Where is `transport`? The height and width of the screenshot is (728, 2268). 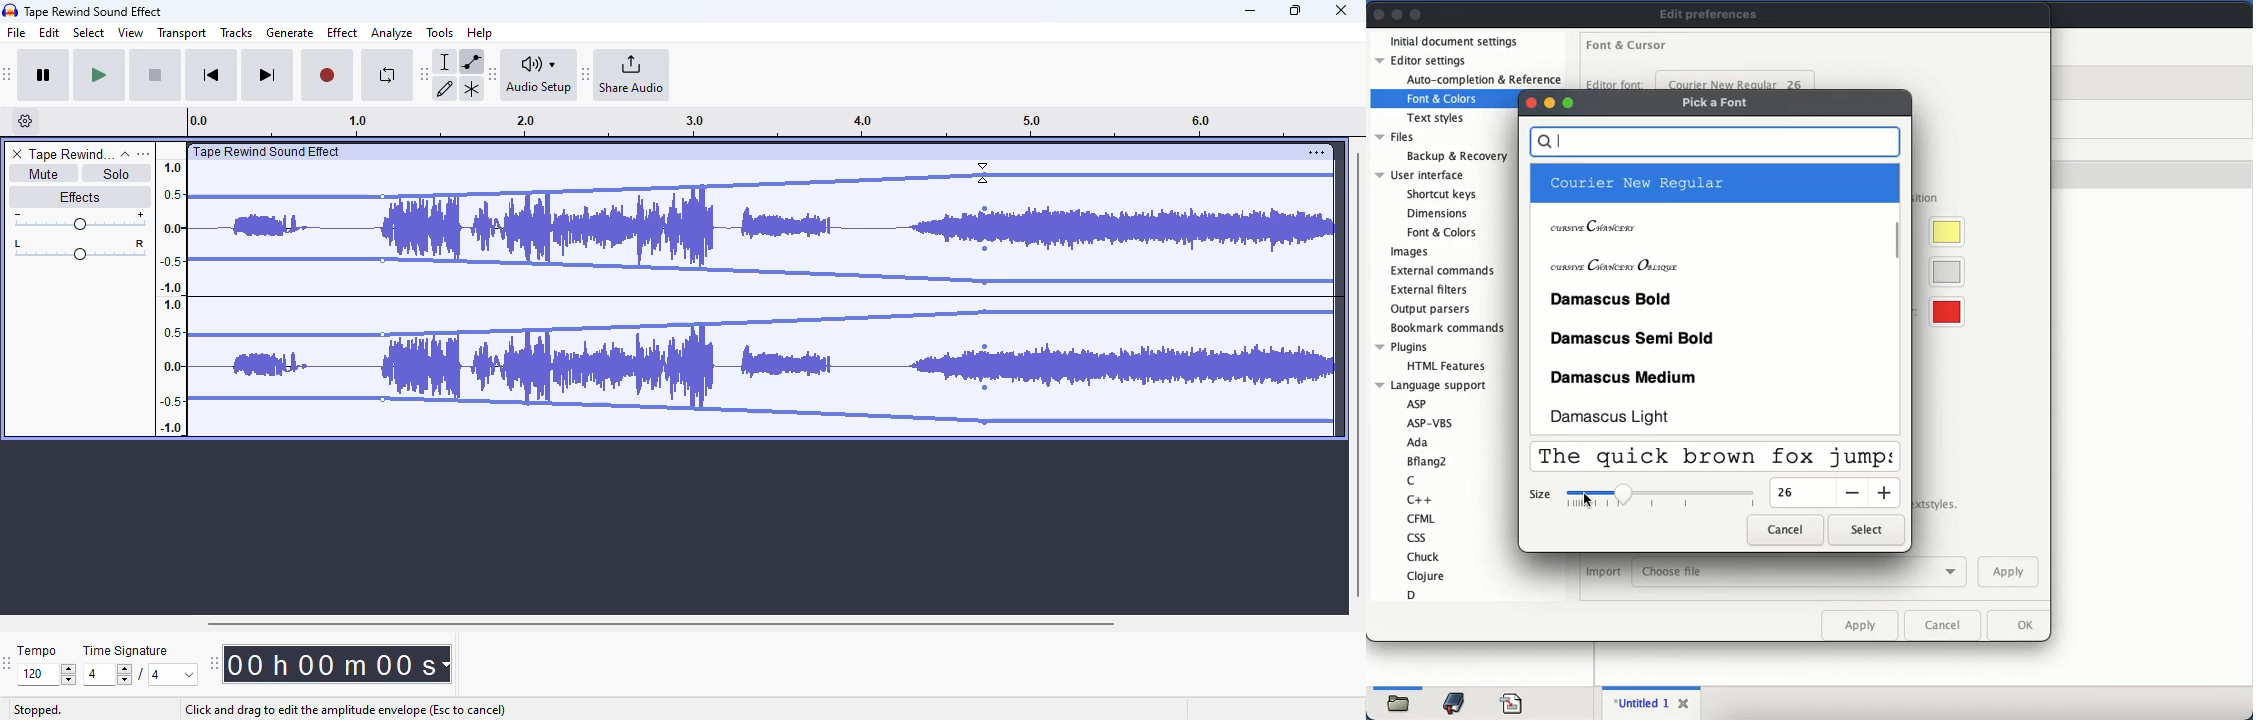
transport is located at coordinates (183, 33).